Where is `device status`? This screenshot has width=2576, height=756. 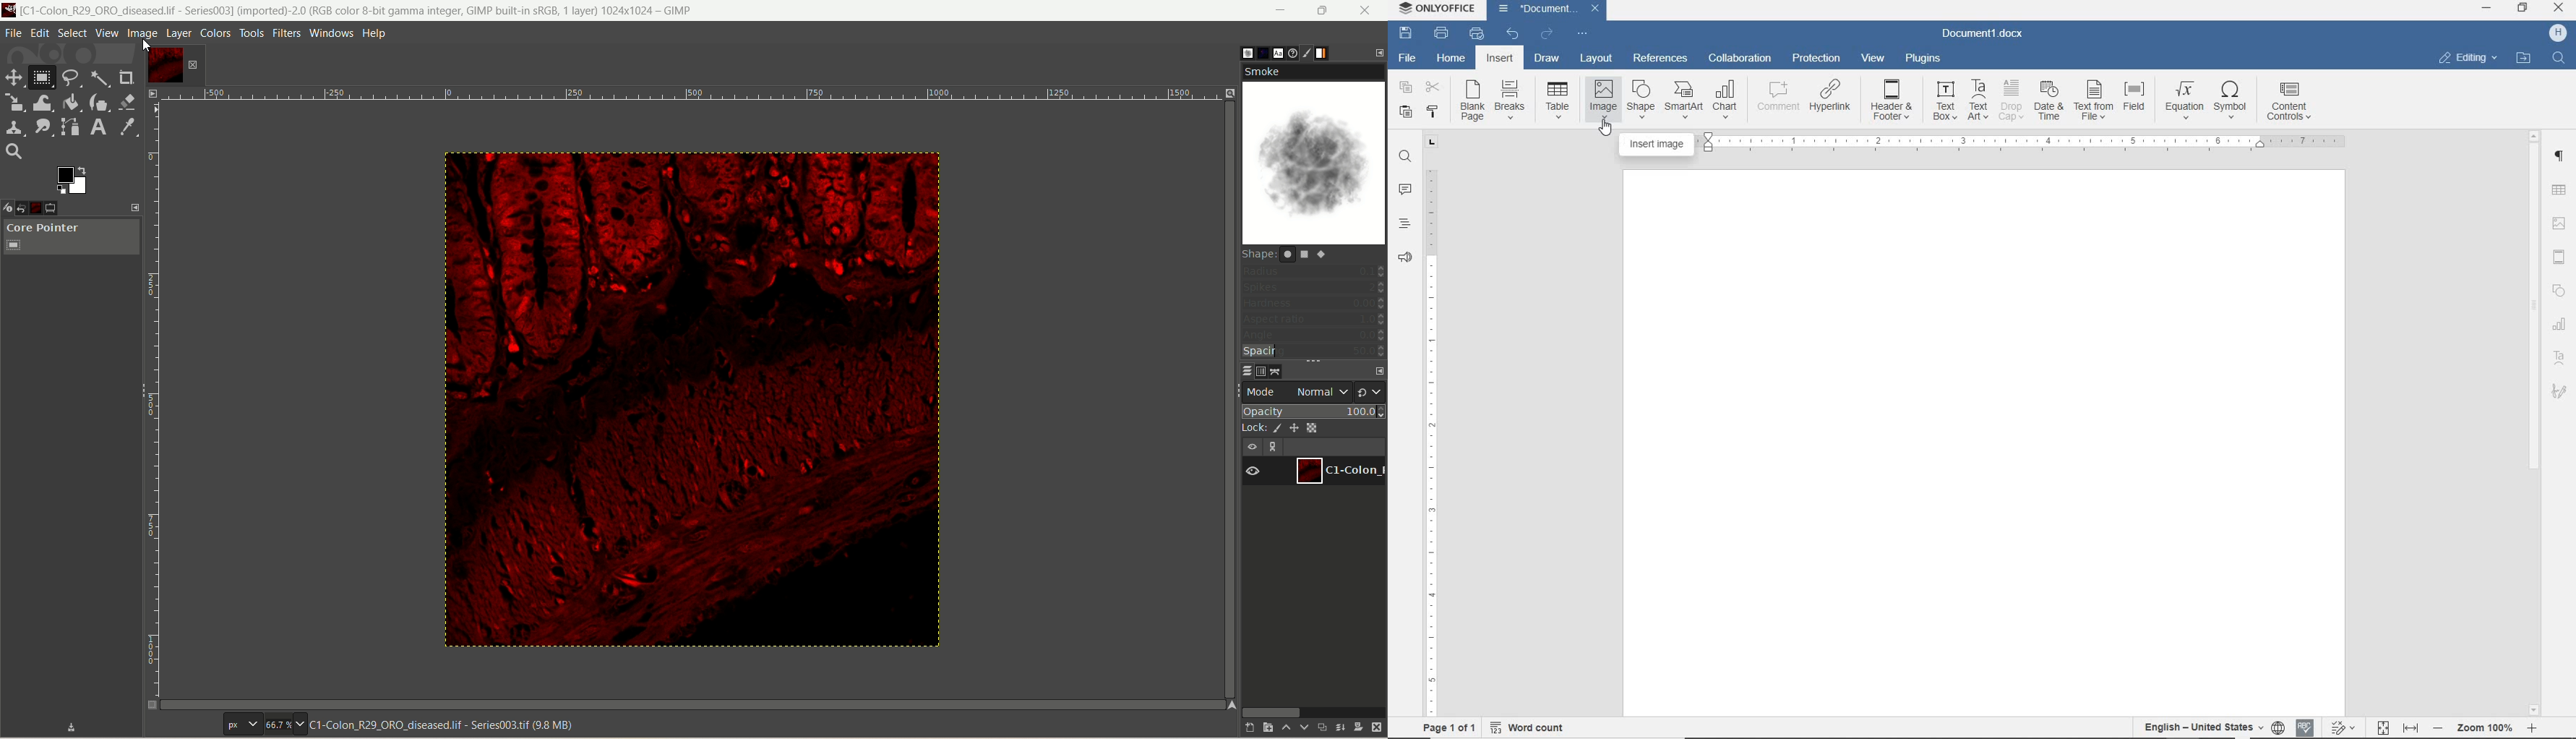
device status is located at coordinates (9, 208).